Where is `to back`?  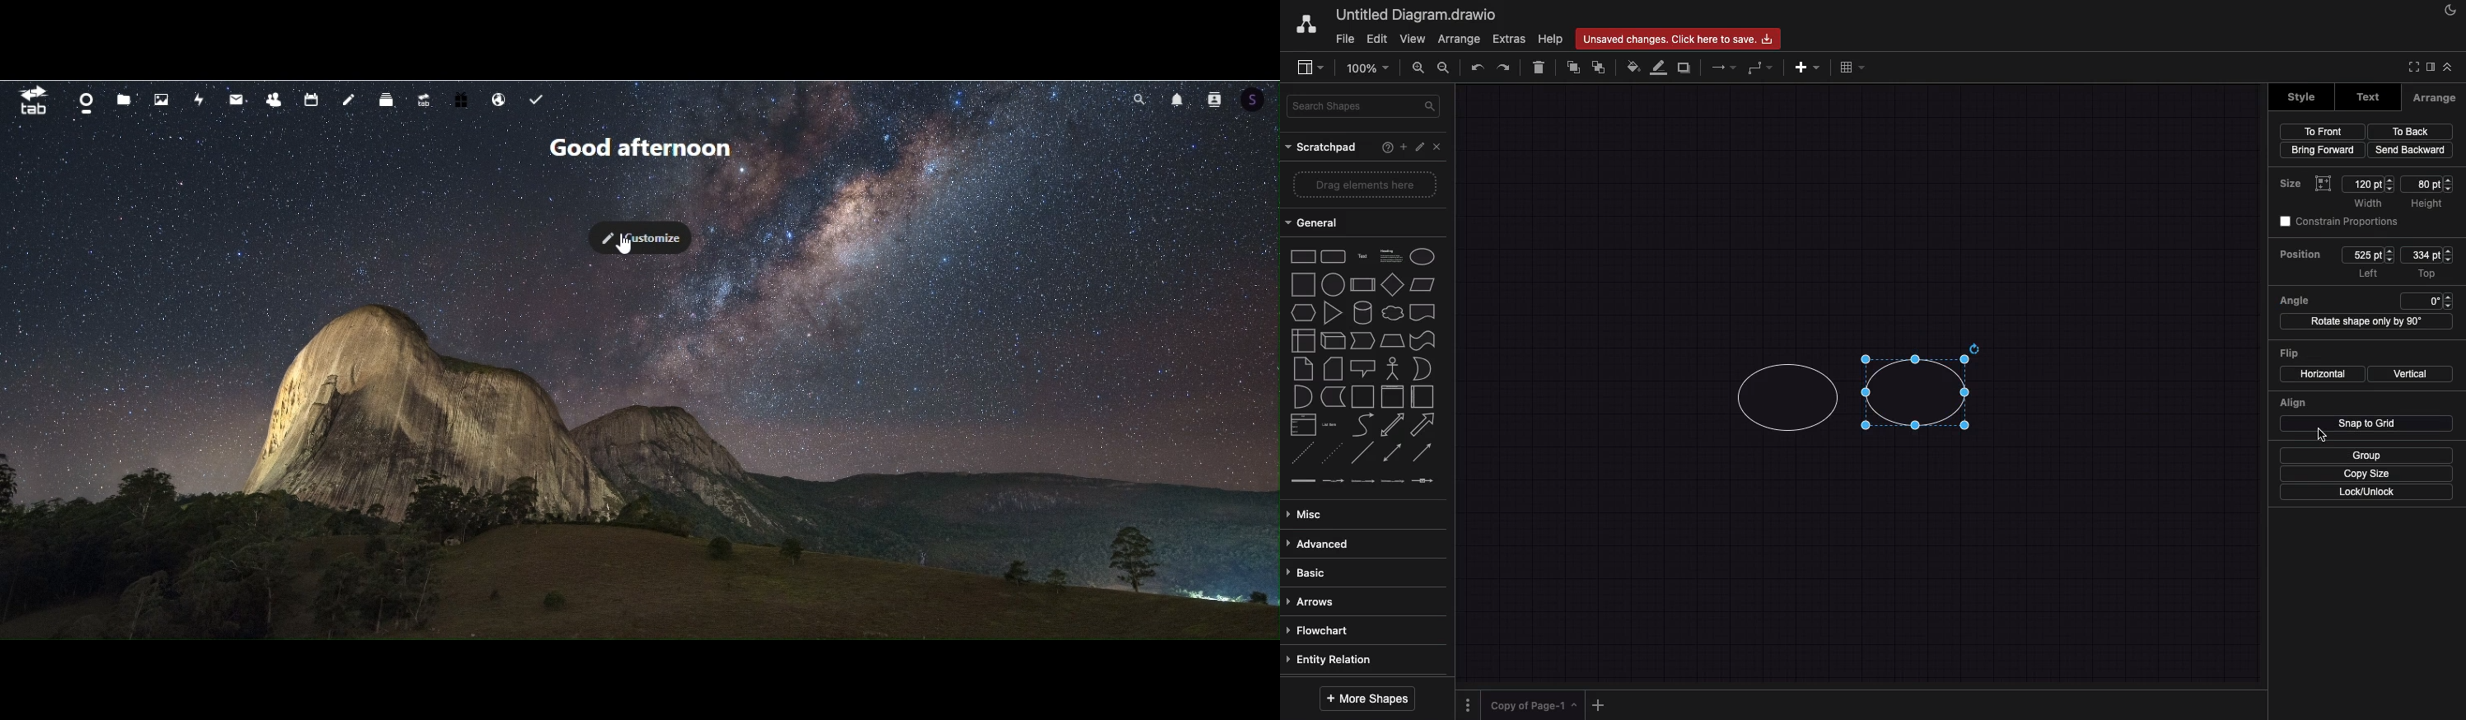 to back is located at coordinates (2411, 131).